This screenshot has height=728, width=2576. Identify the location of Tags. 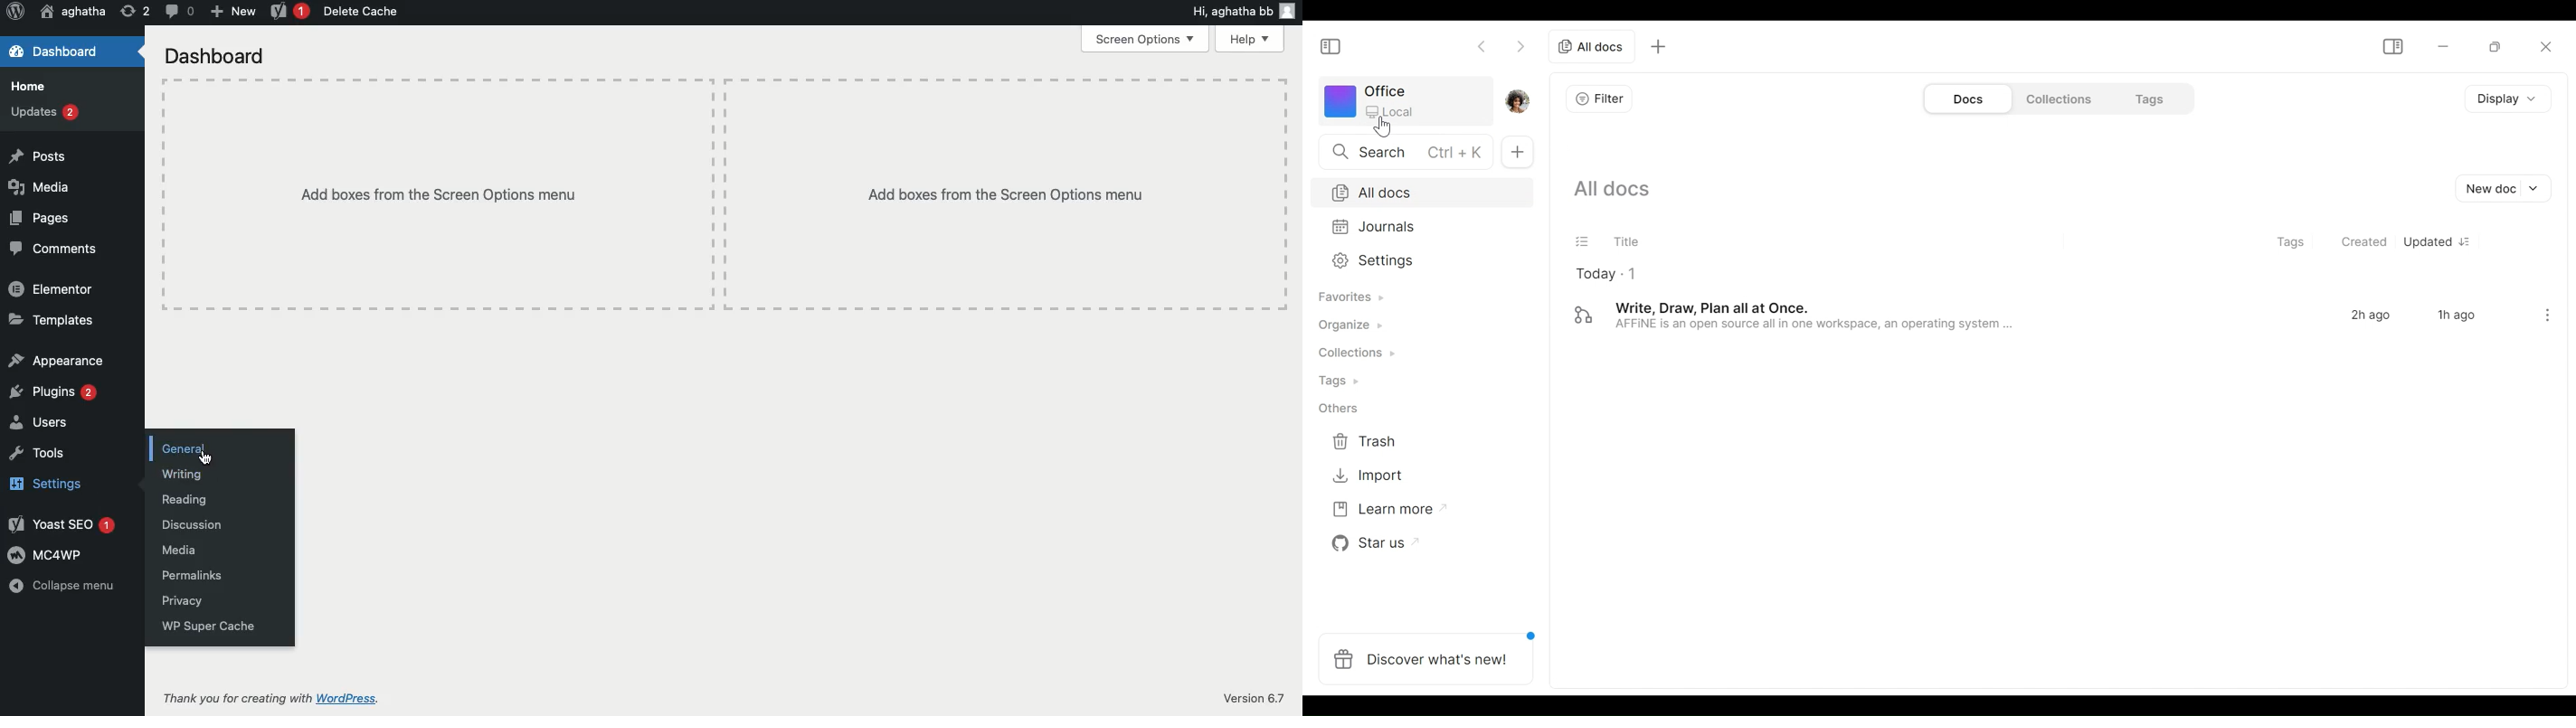
(1332, 380).